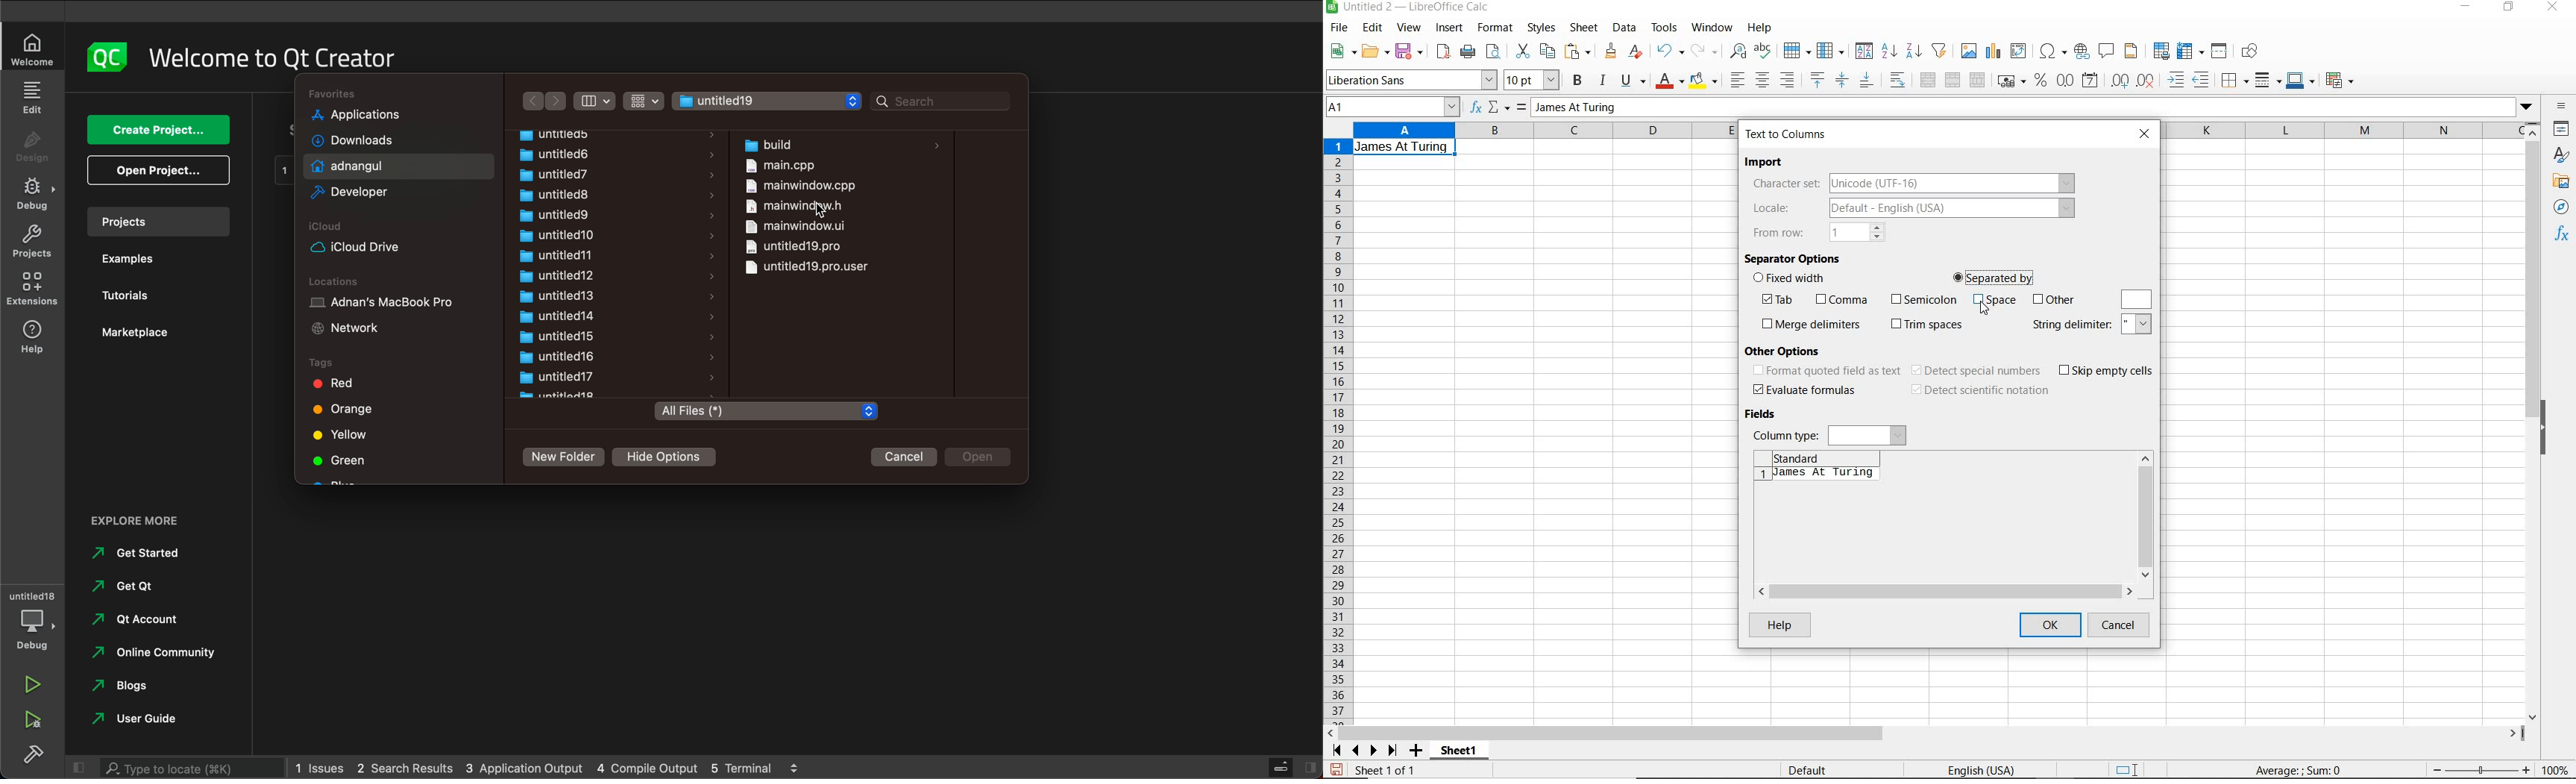  I want to click on 2 search result, so click(409, 769).